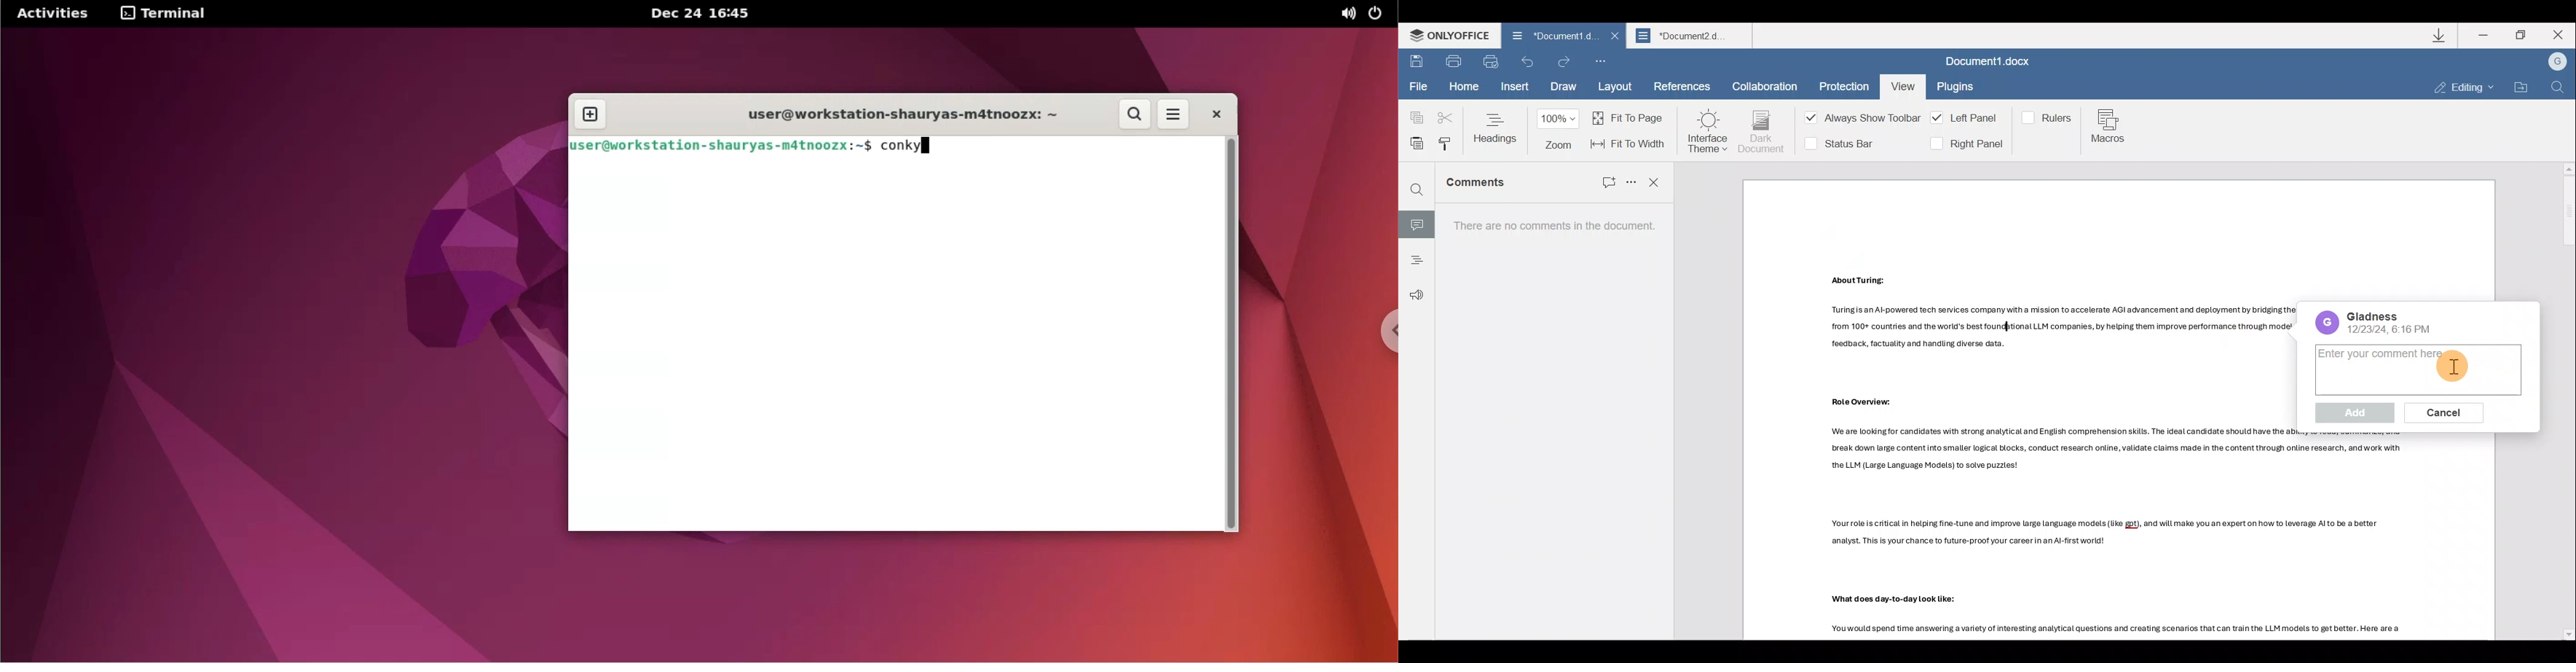 Image resolution: width=2576 pixels, height=672 pixels. I want to click on Close, so click(1613, 40).